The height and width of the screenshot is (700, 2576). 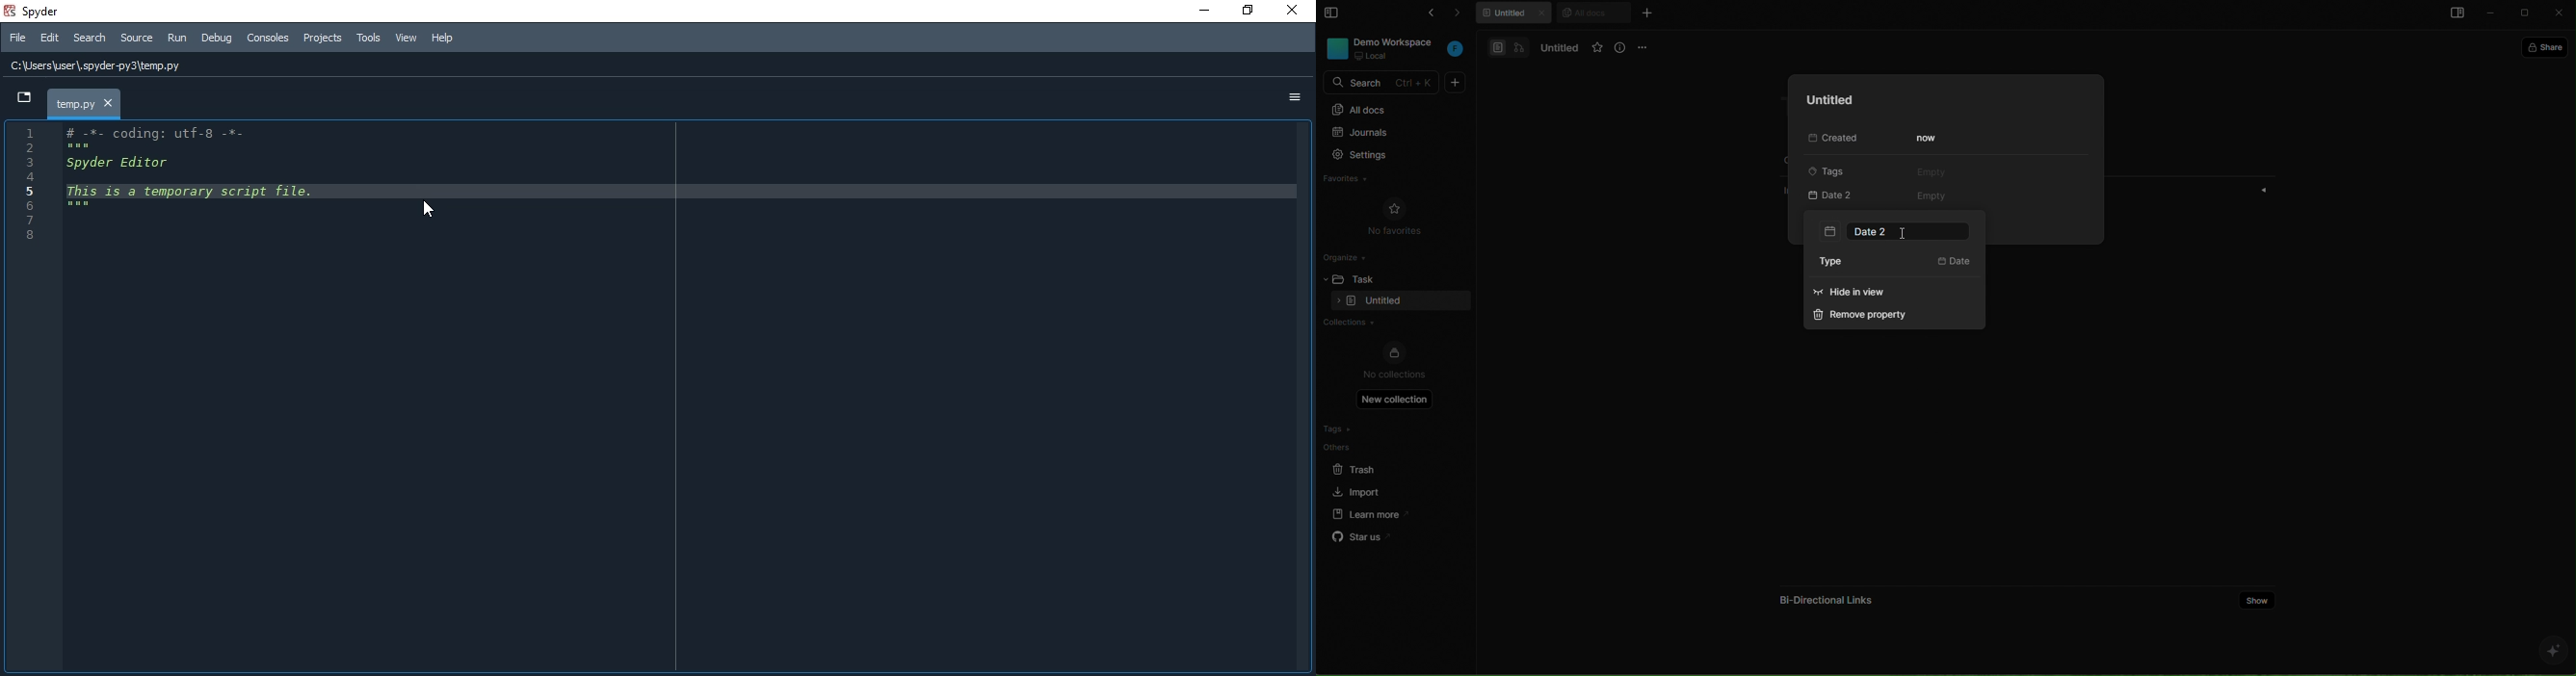 I want to click on empty, so click(x=1934, y=197).